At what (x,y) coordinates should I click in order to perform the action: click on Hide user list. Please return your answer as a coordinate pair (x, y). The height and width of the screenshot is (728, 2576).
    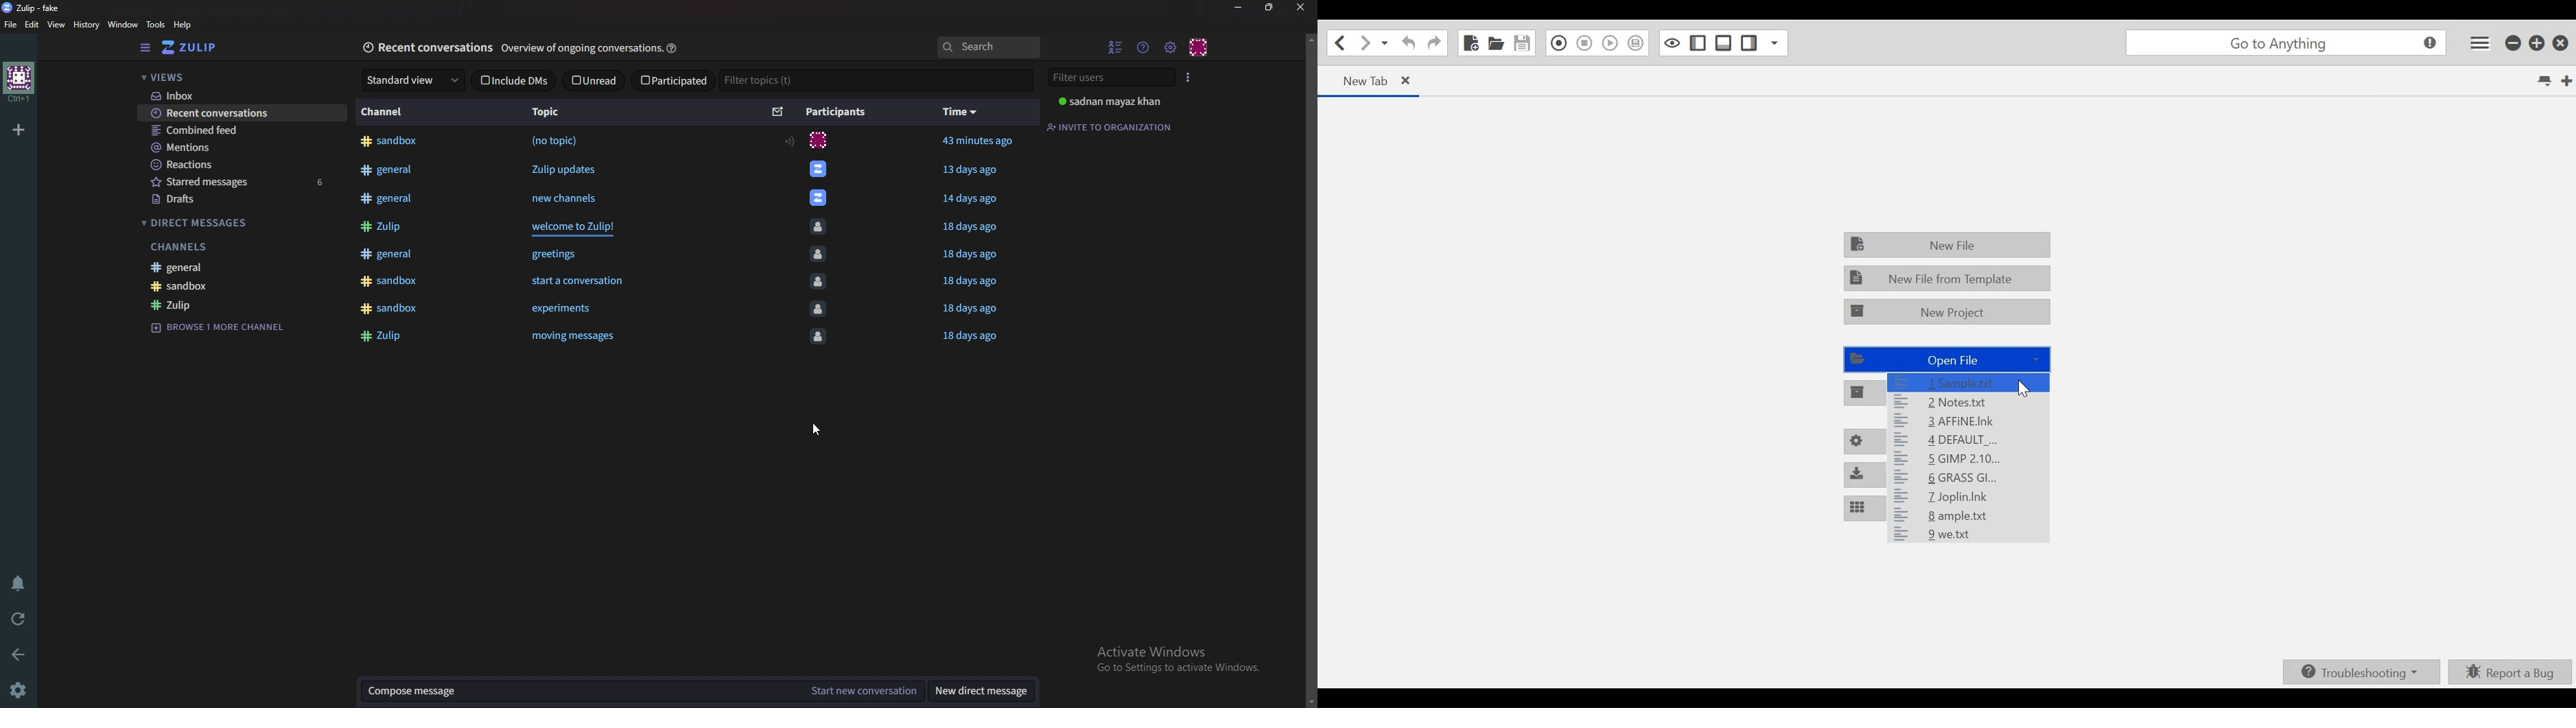
    Looking at the image, I should click on (1116, 46).